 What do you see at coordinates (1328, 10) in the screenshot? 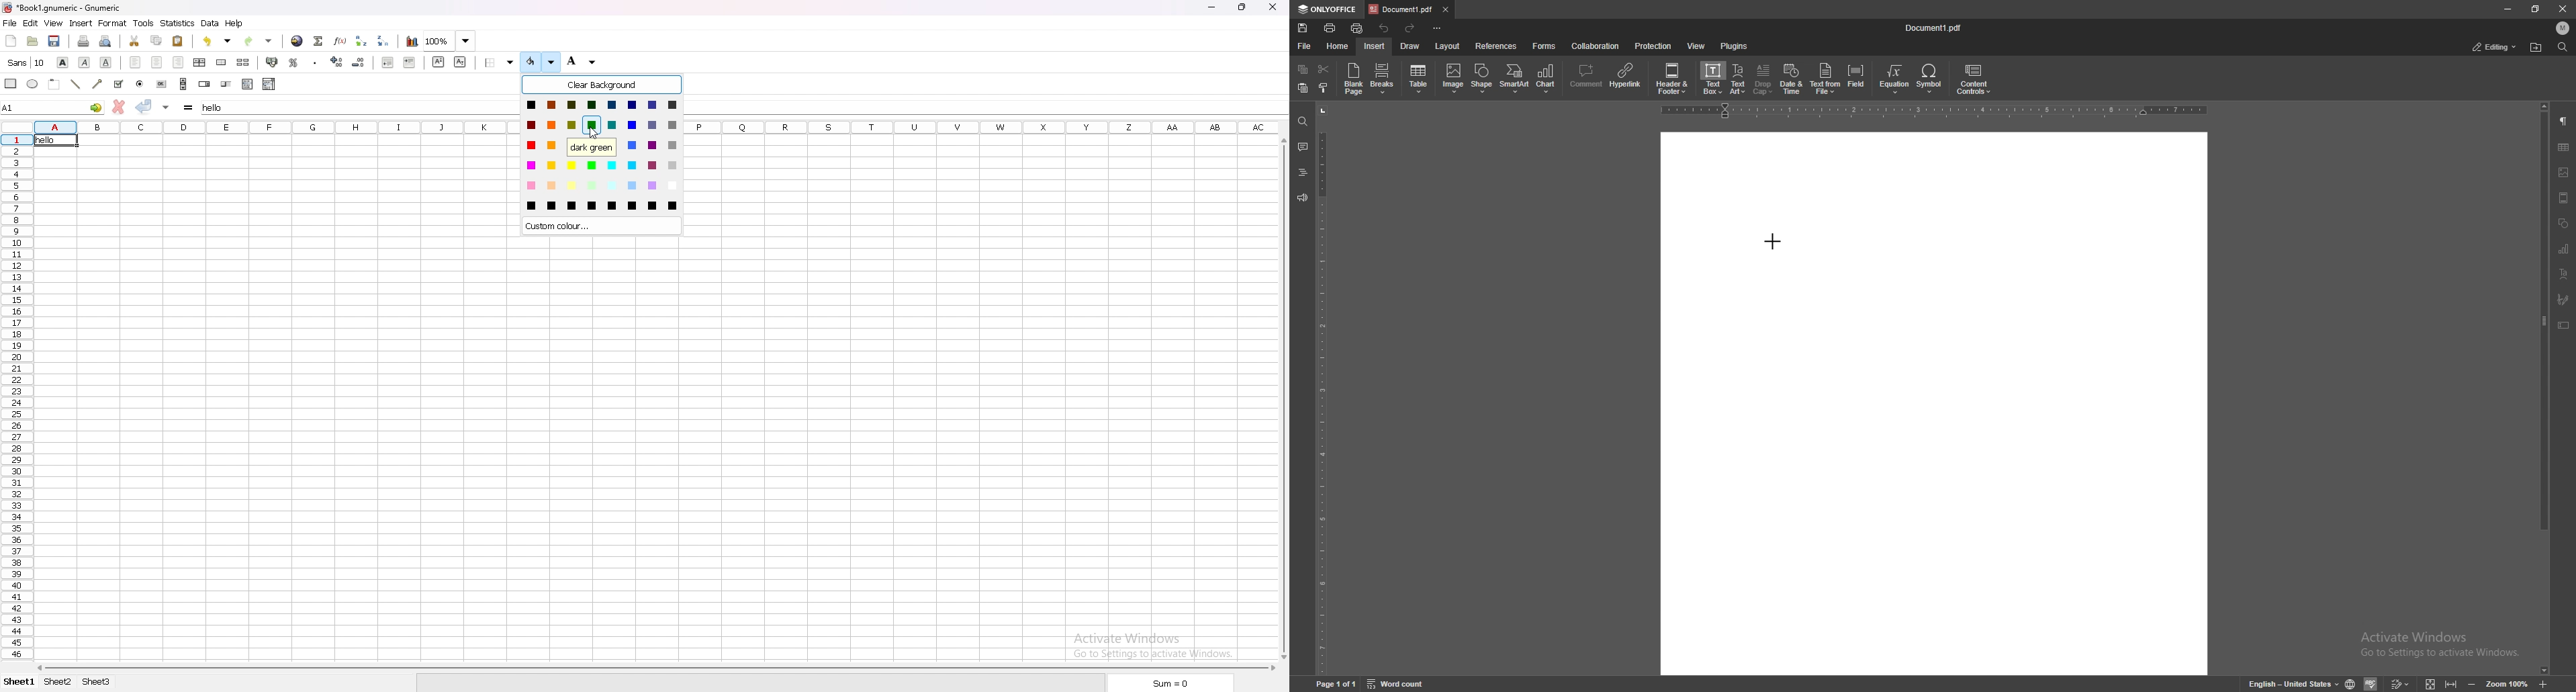
I see `onlyoffice` at bounding box center [1328, 10].